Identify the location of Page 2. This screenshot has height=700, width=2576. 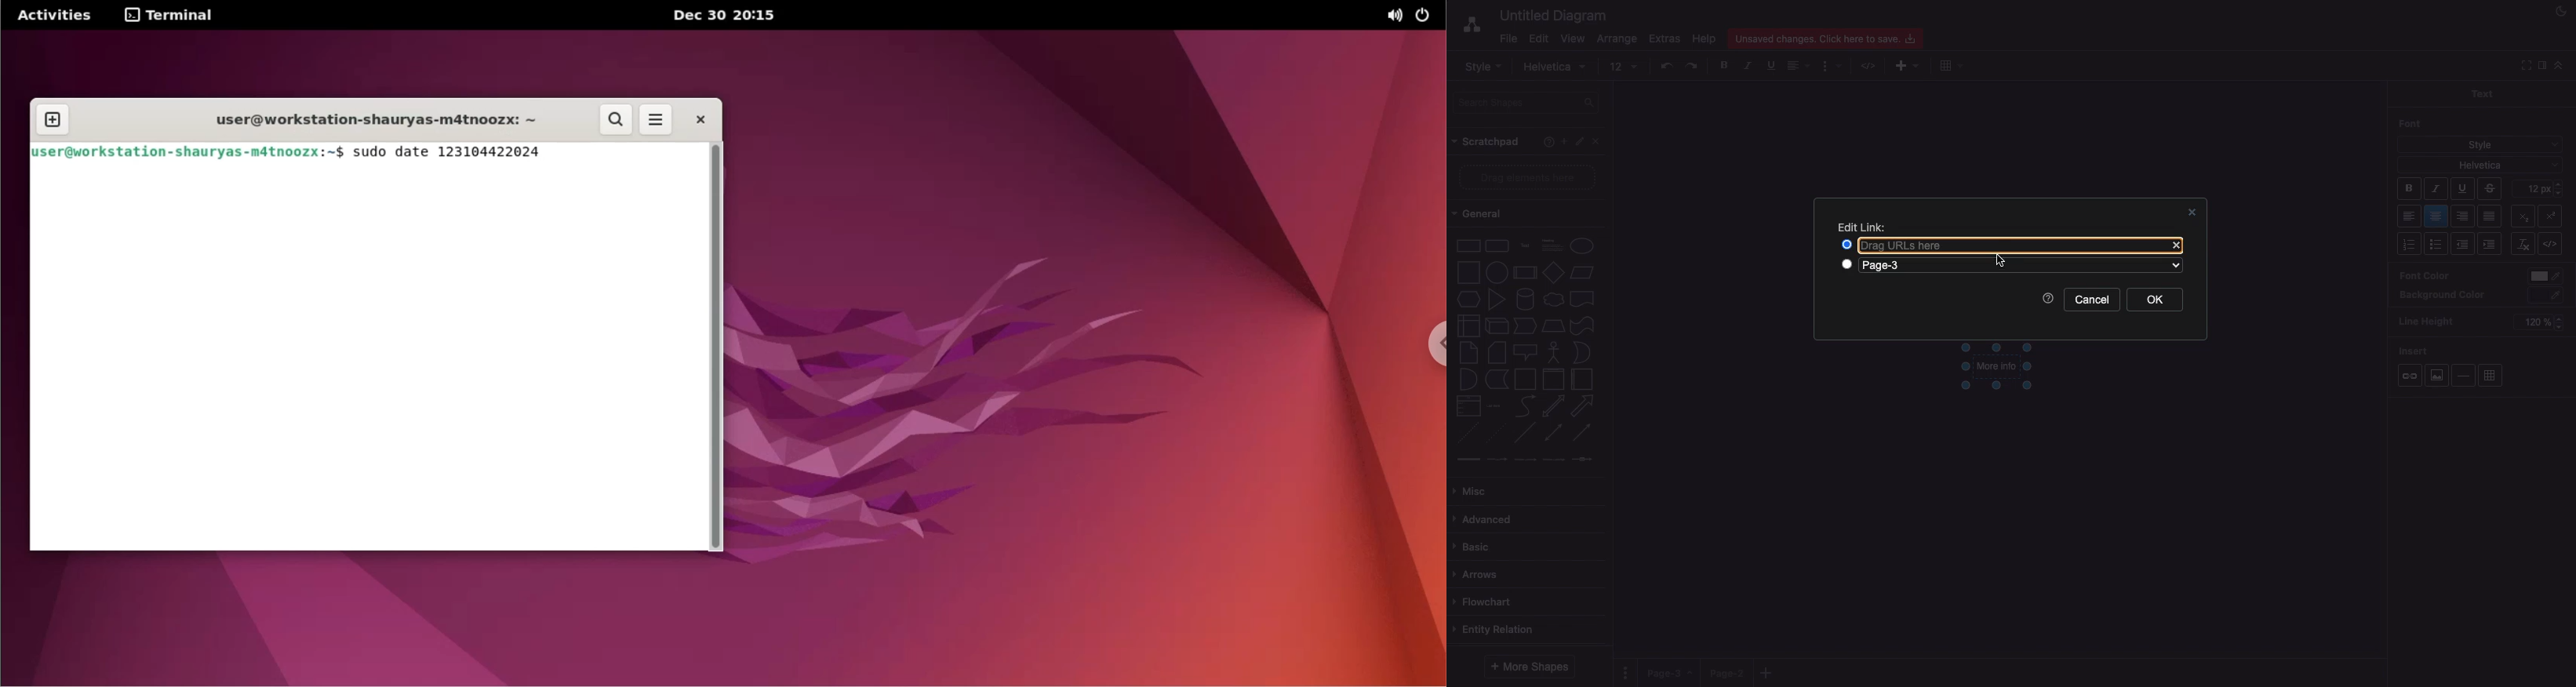
(1725, 672).